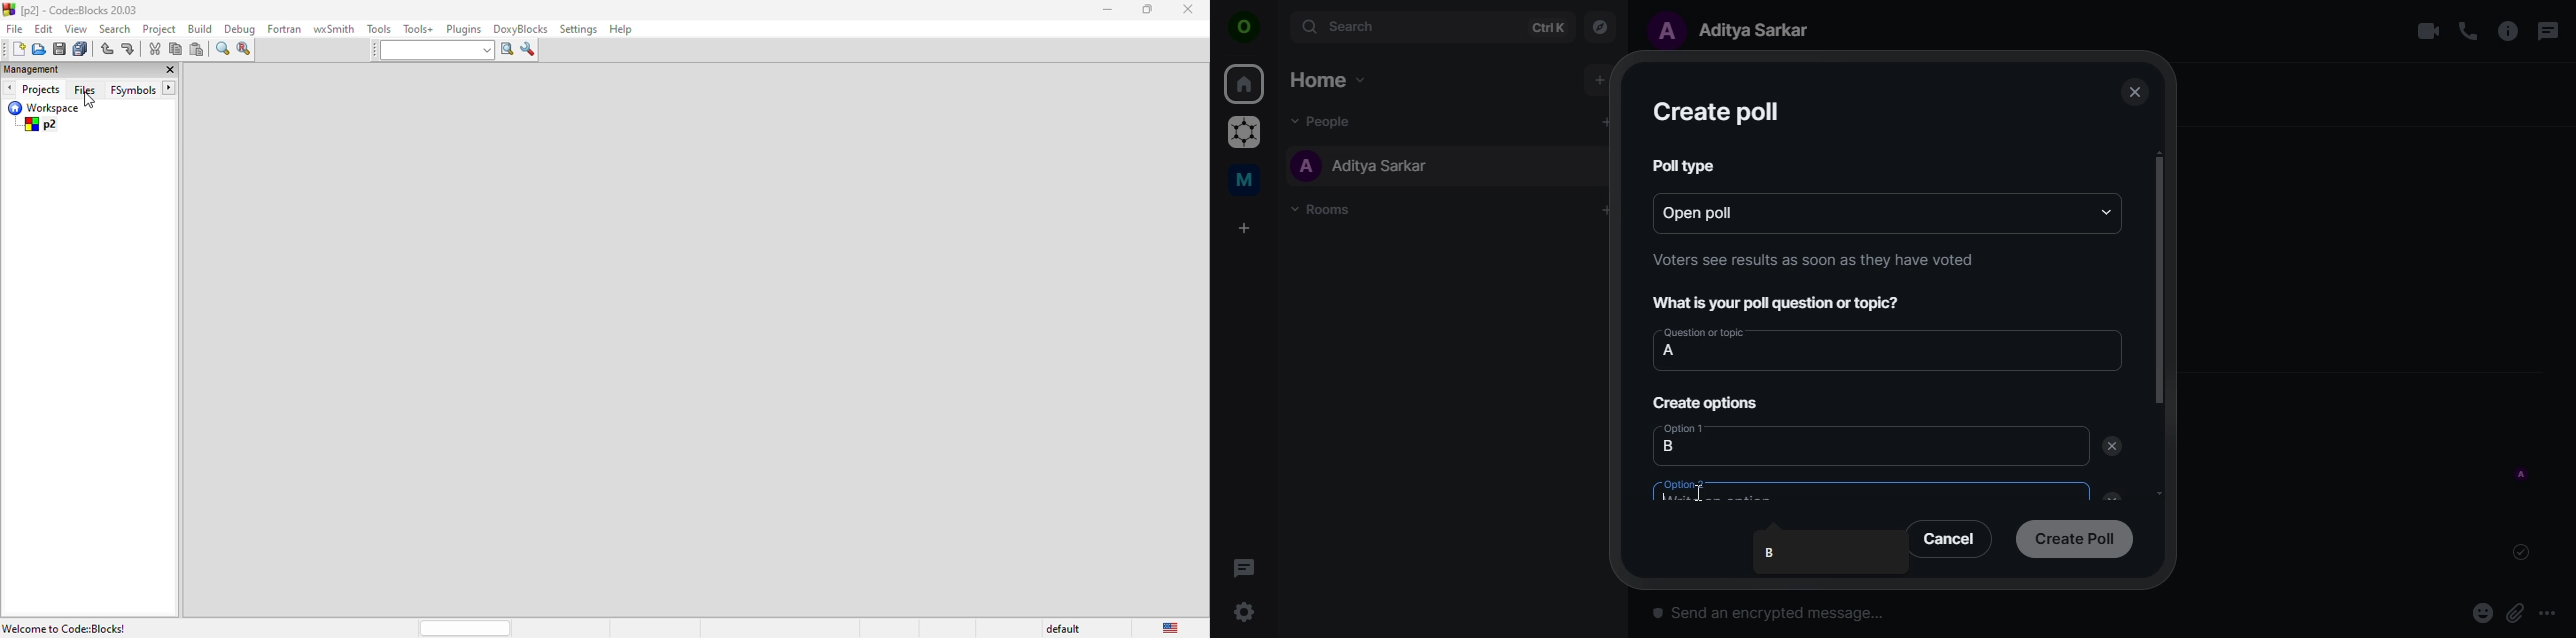 This screenshot has width=2576, height=644. Describe the element at coordinates (2468, 31) in the screenshot. I see `voice call` at that location.